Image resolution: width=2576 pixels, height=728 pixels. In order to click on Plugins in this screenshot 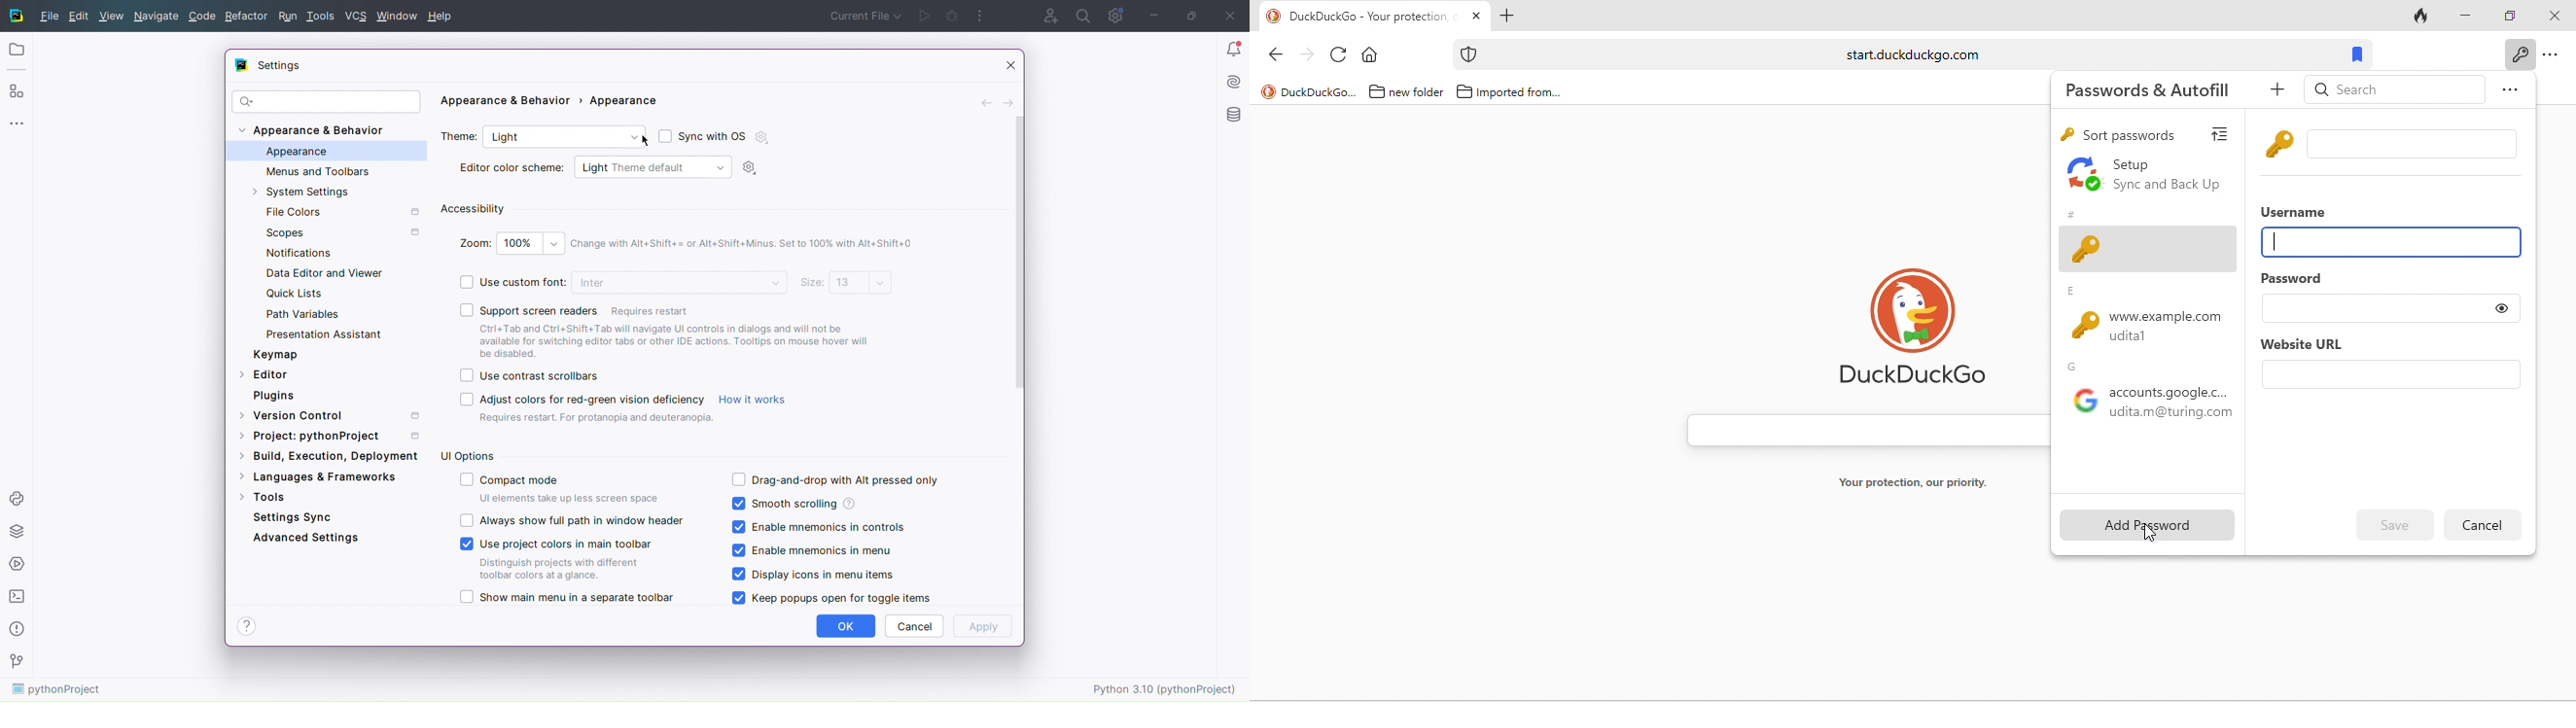, I will do `click(274, 395)`.